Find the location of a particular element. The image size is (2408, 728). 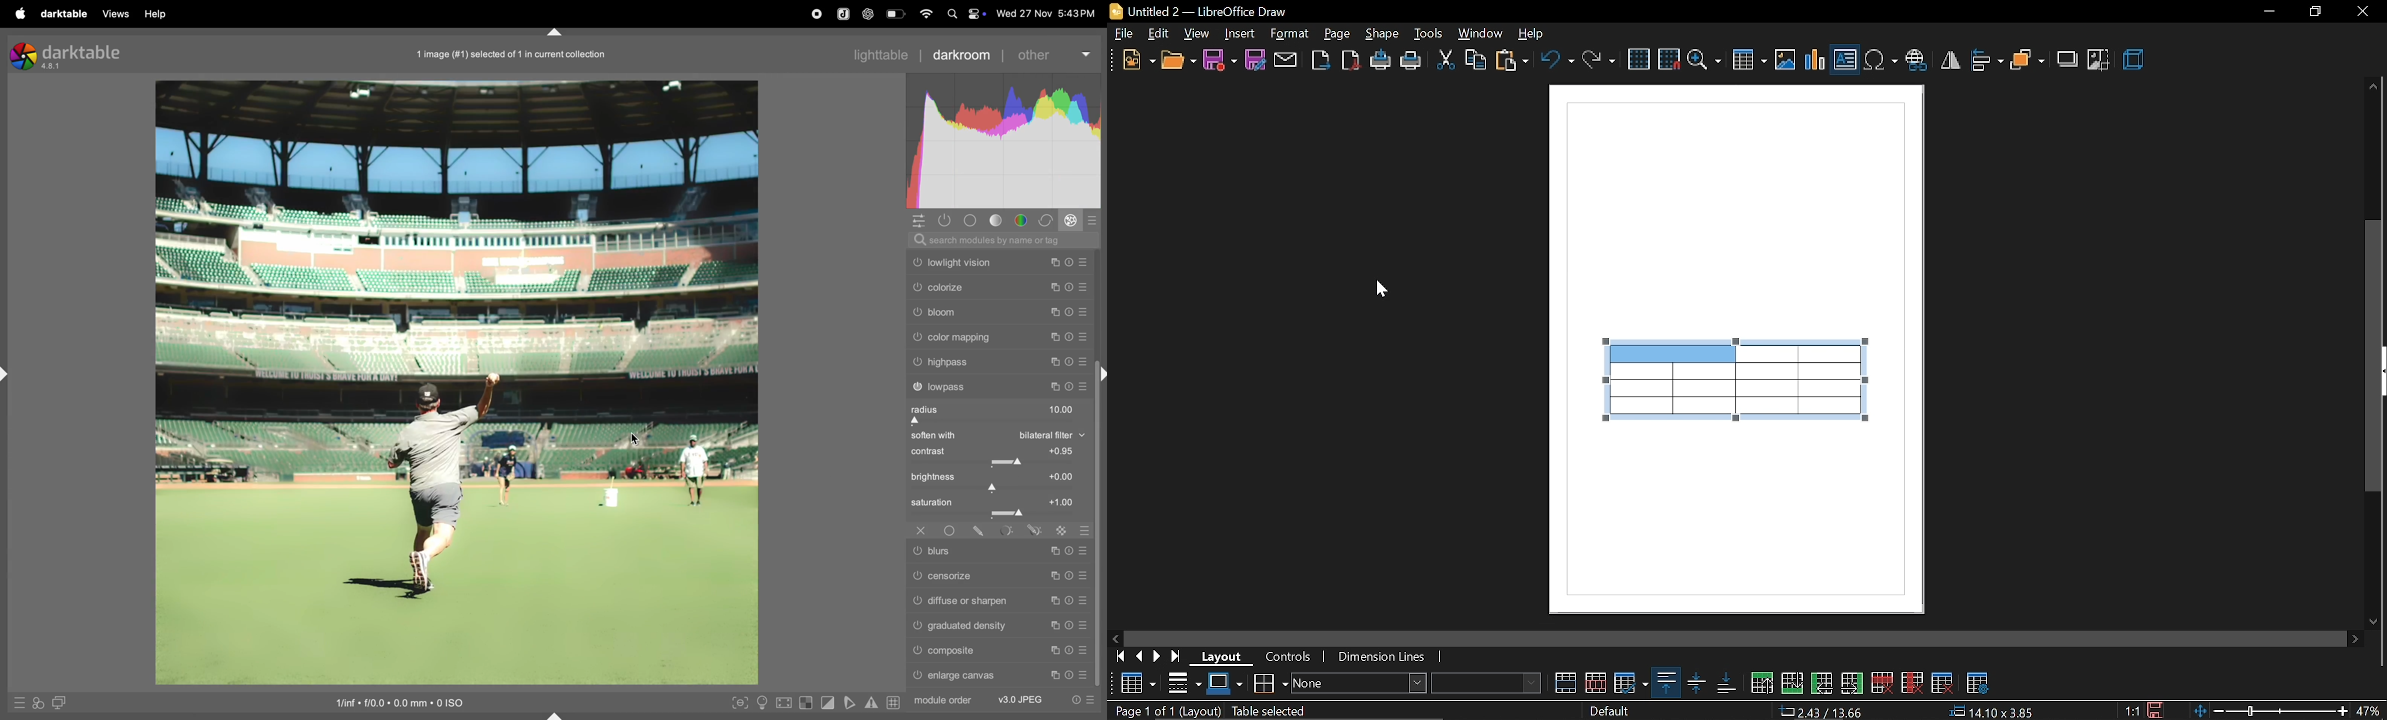

save is located at coordinates (2157, 709).